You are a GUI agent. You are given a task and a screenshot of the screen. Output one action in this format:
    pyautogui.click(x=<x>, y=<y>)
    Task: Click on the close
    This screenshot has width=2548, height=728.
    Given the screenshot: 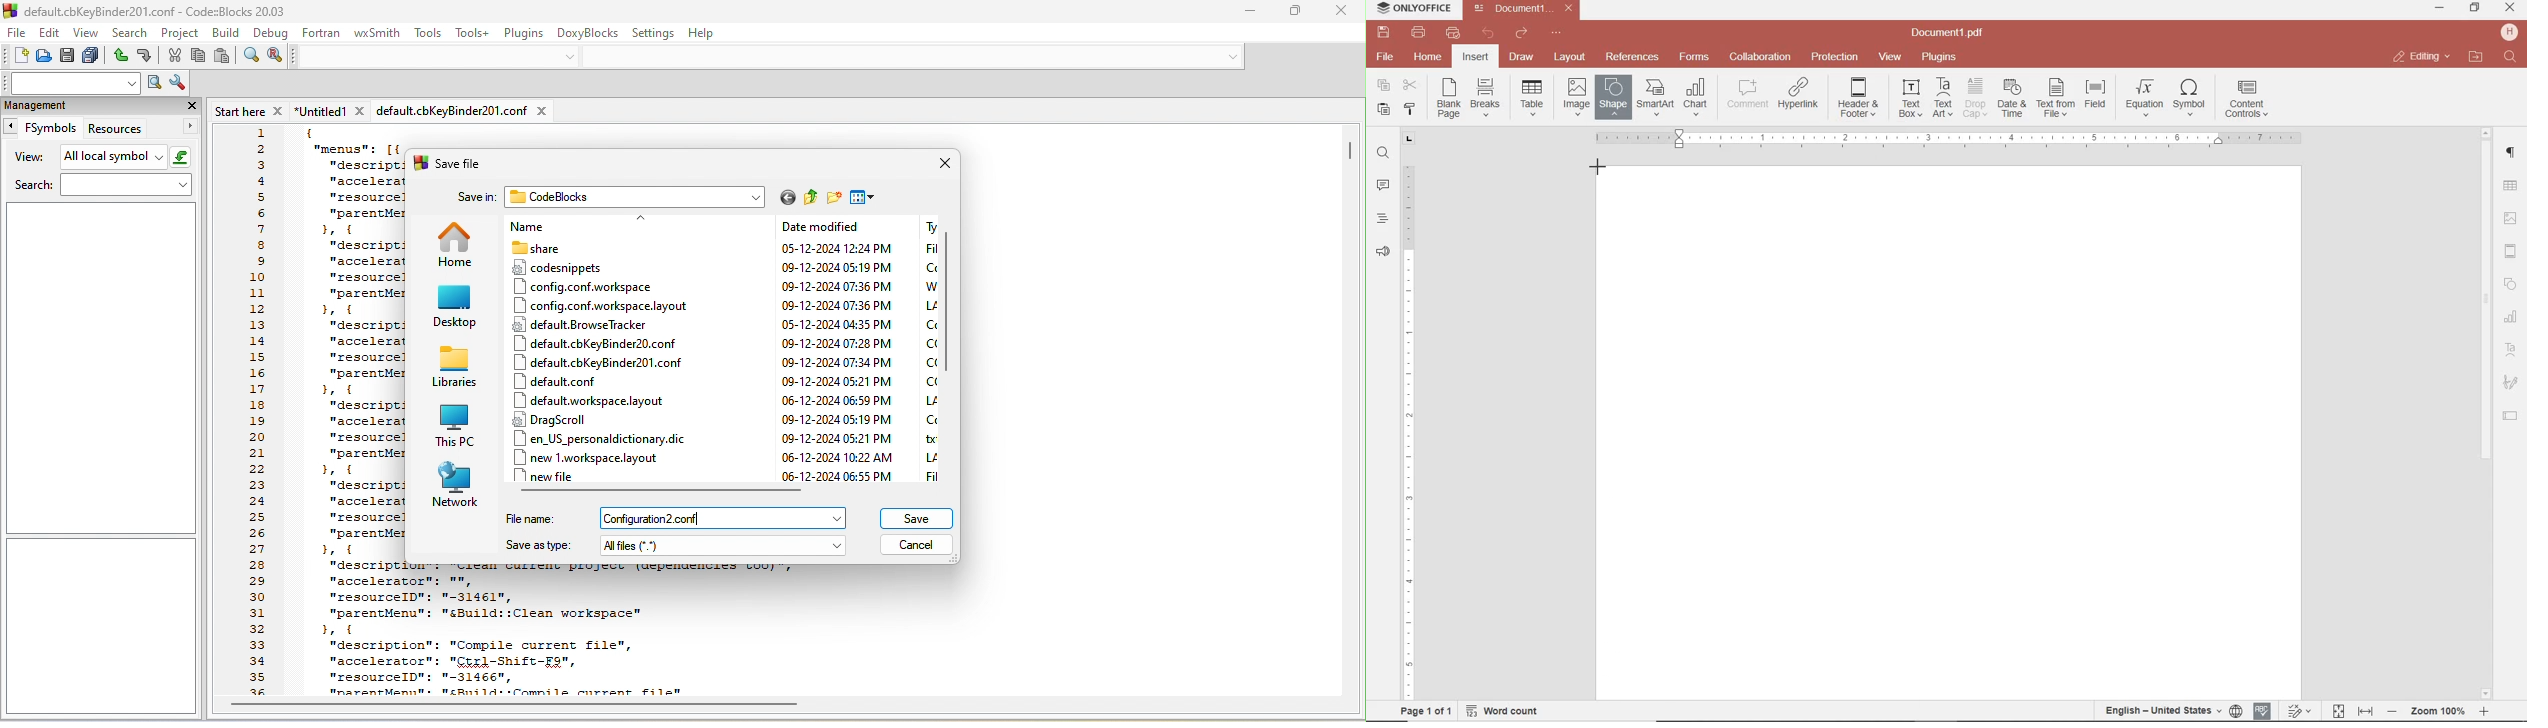 What is the action you would take?
    pyautogui.click(x=190, y=105)
    